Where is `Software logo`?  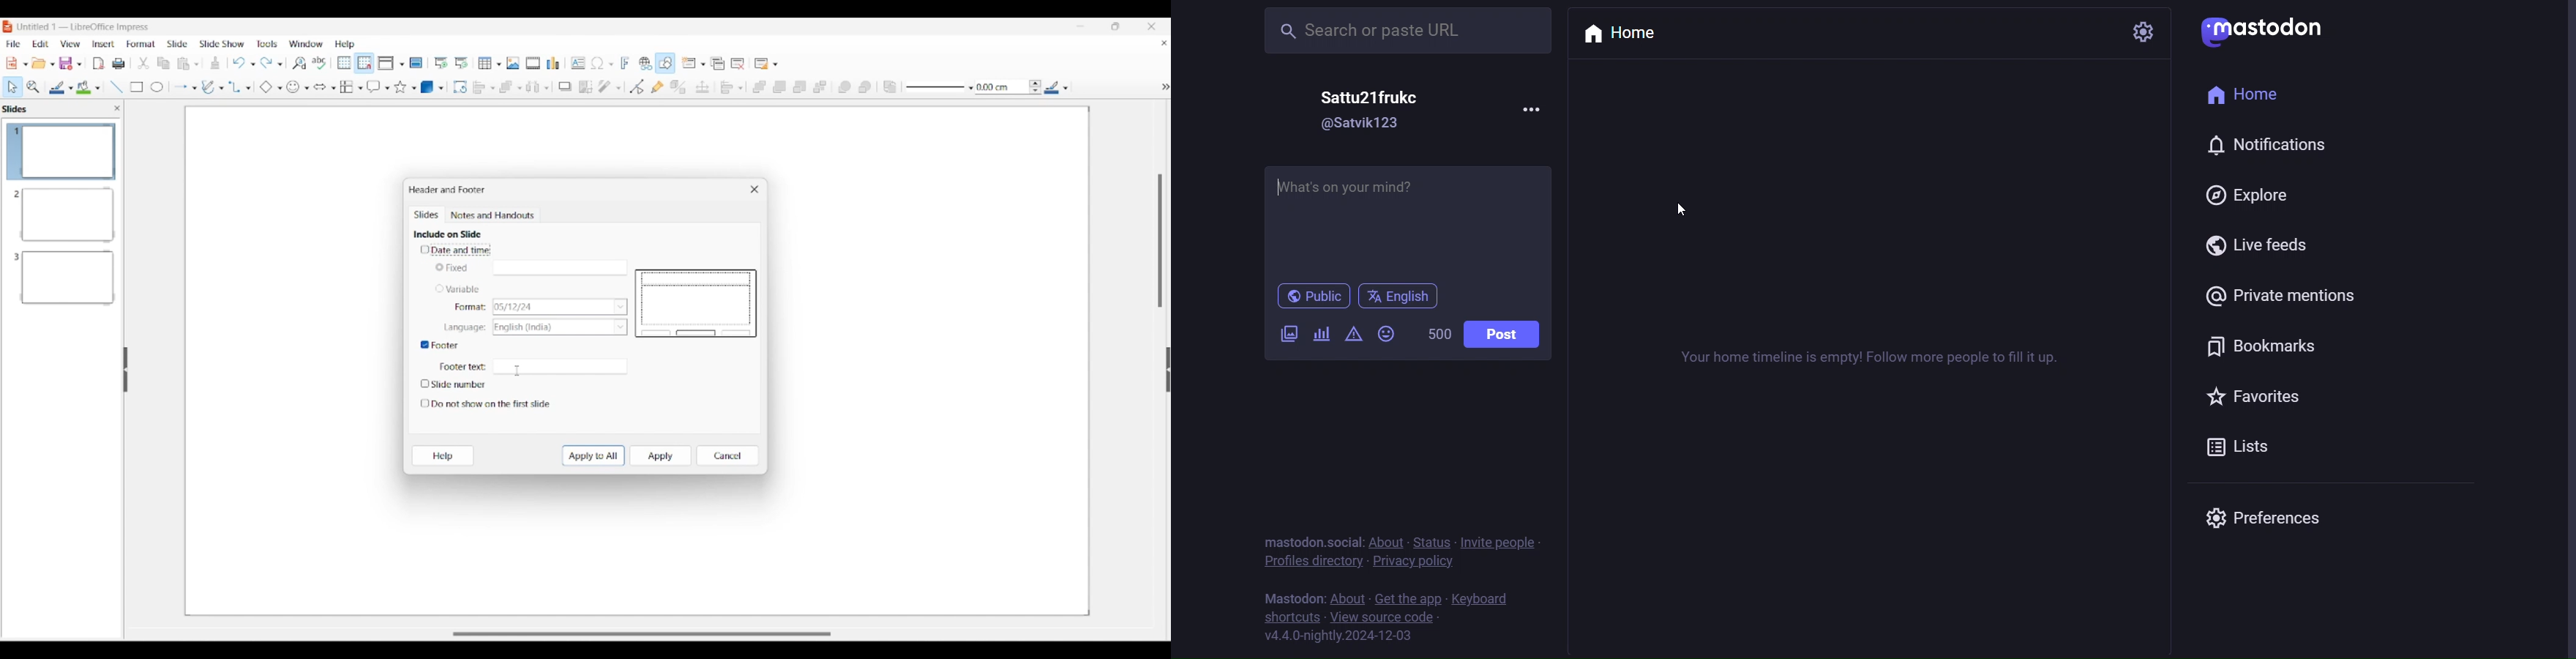 Software logo is located at coordinates (8, 27).